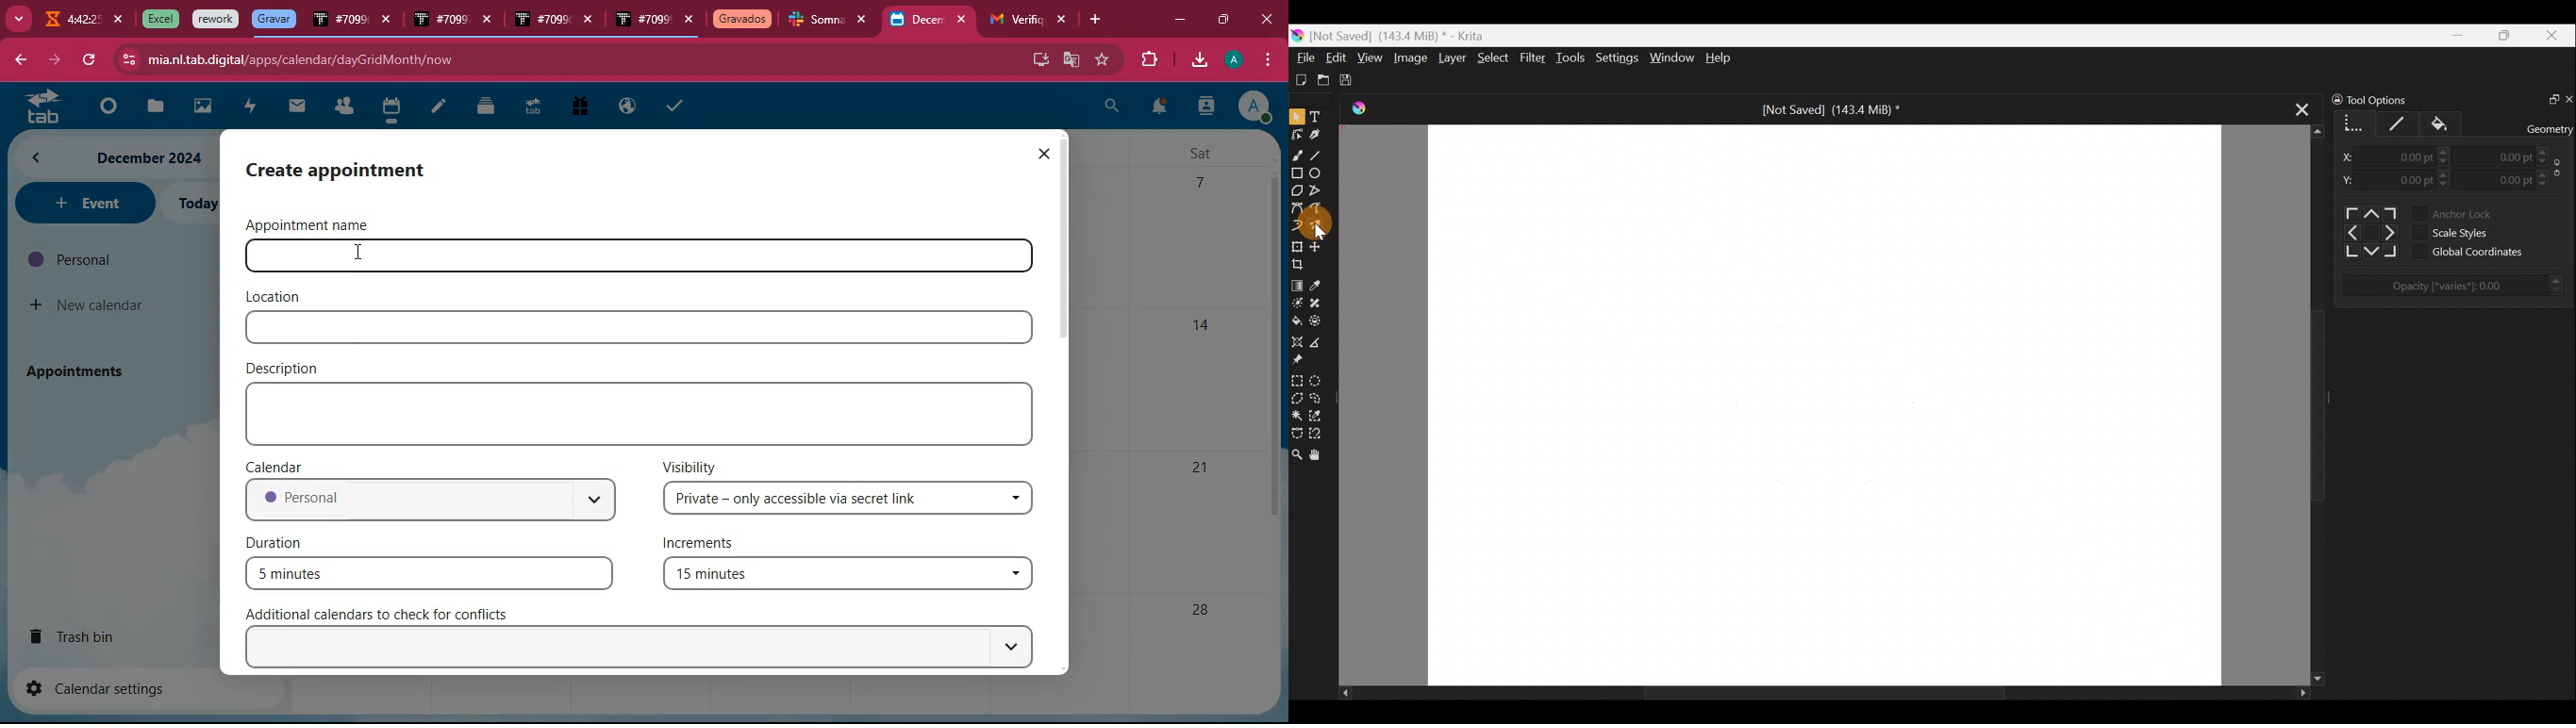  I want to click on cursor, so click(360, 254).